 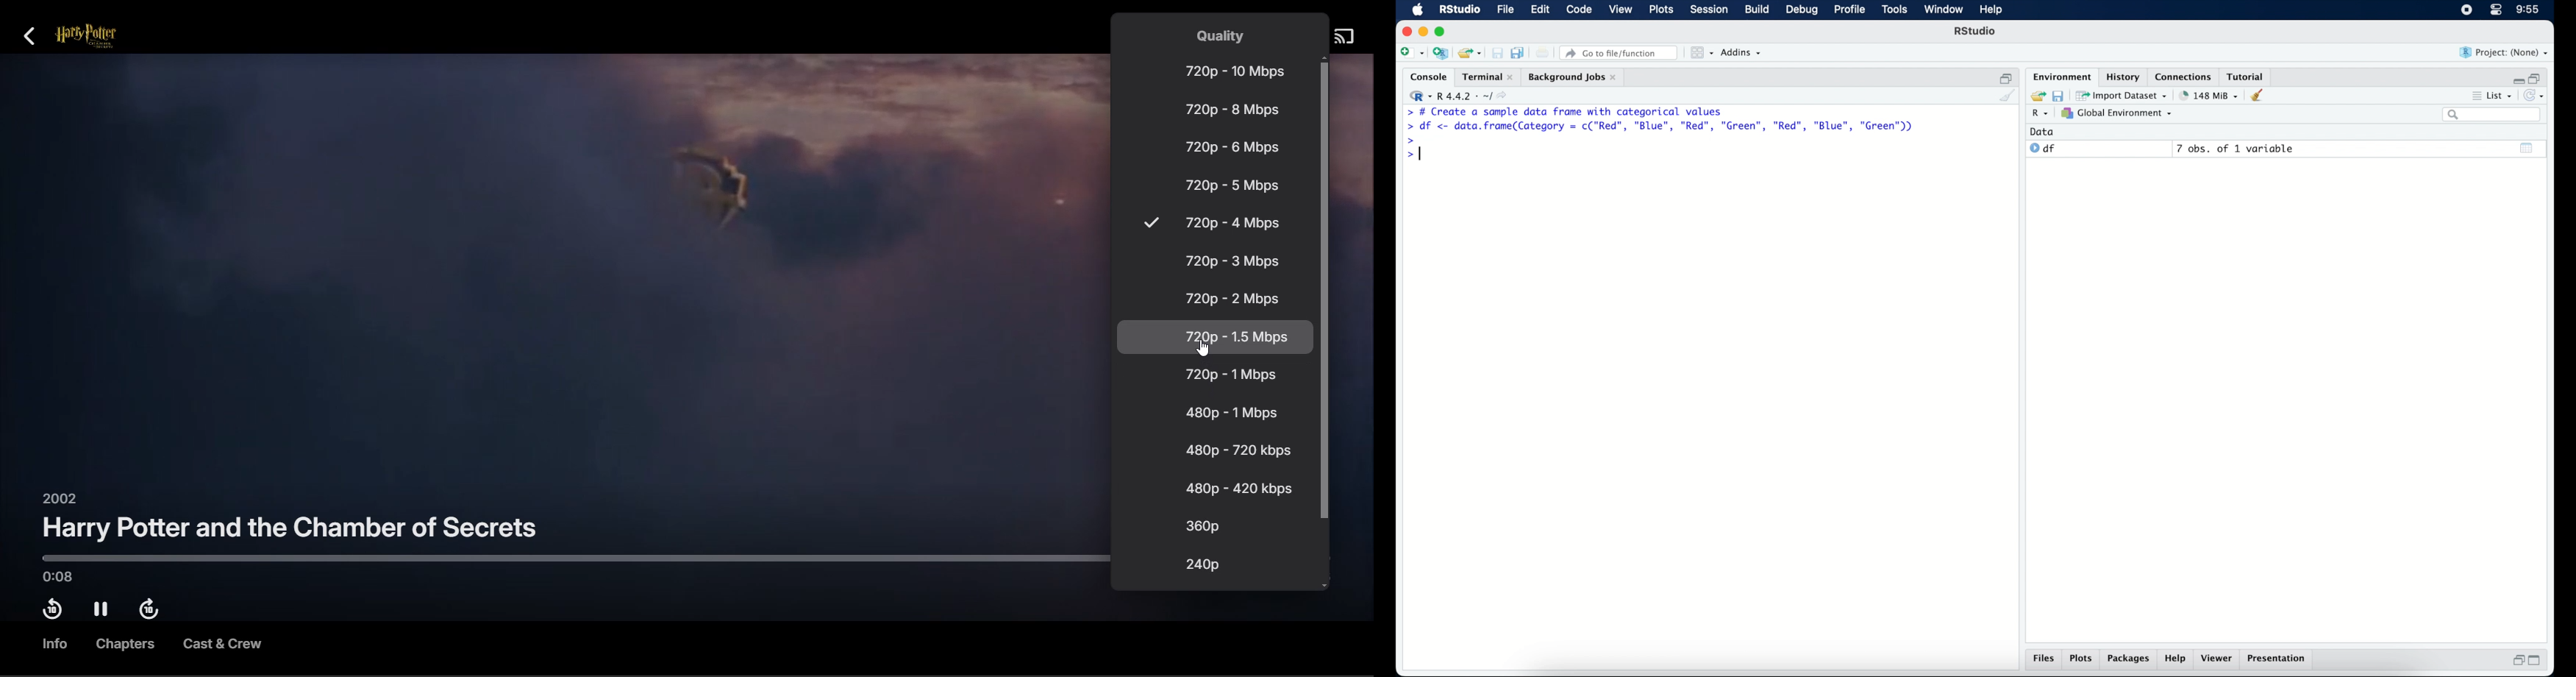 What do you see at coordinates (2121, 113) in the screenshot?
I see `global environment` at bounding box center [2121, 113].